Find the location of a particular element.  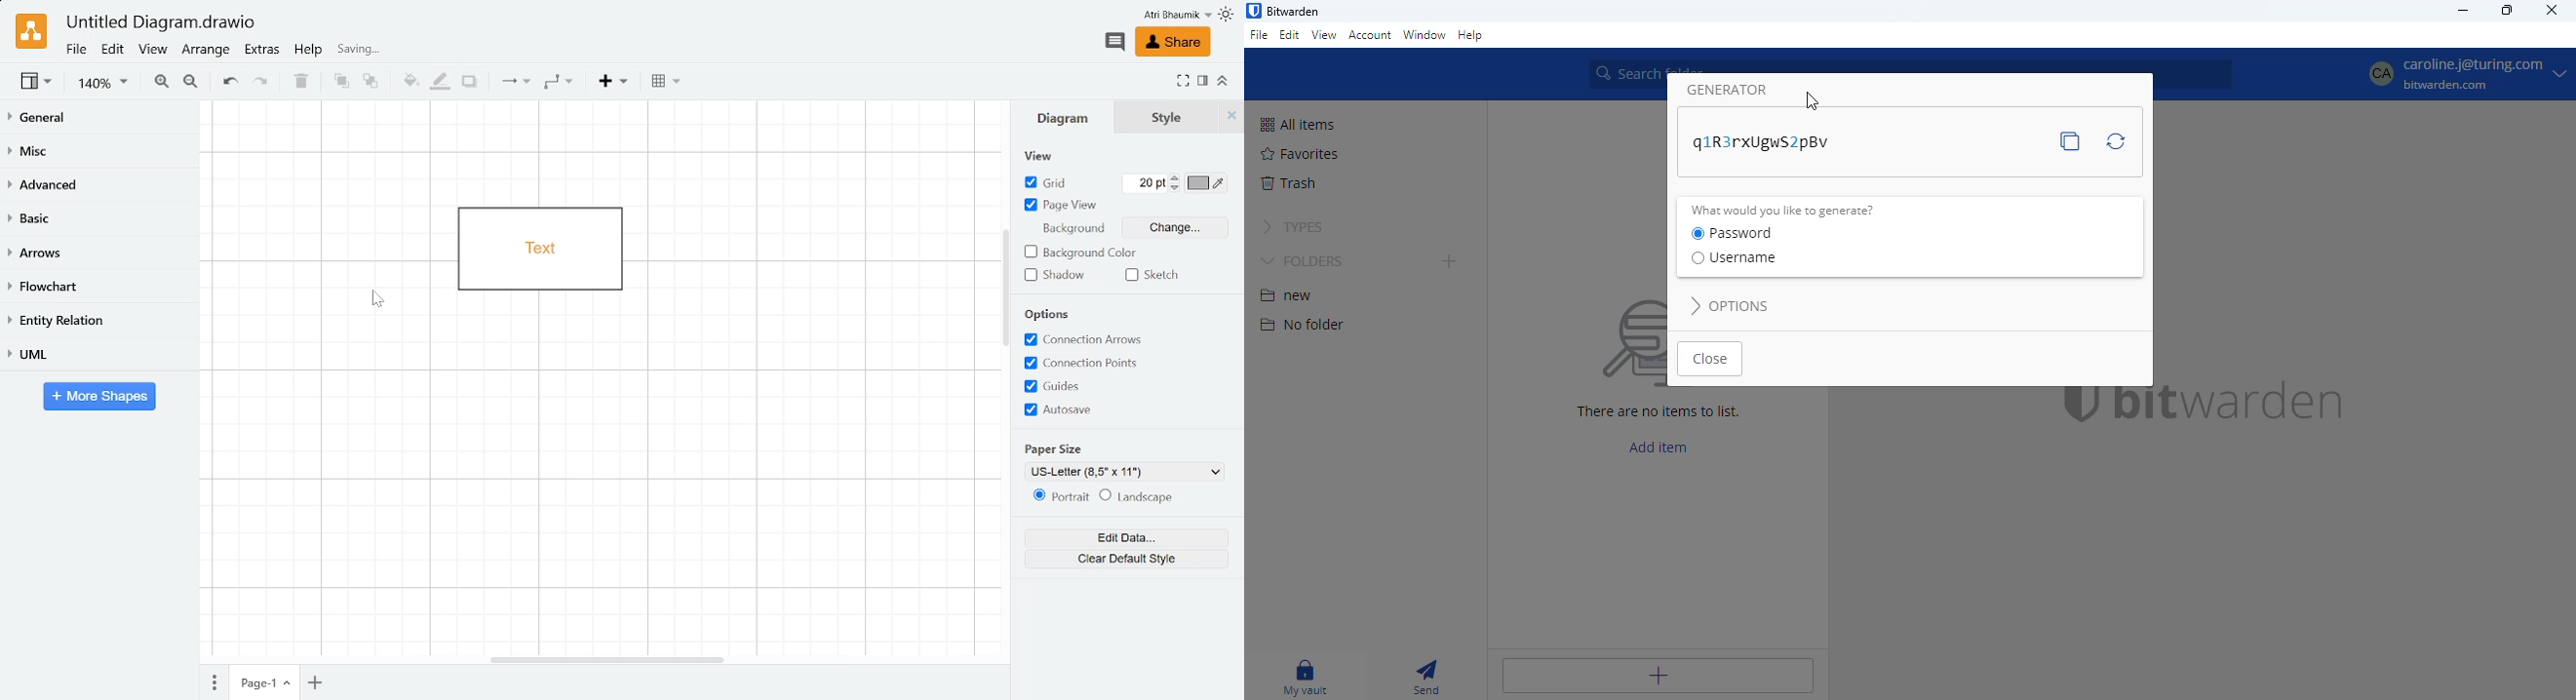

account is located at coordinates (1371, 34).